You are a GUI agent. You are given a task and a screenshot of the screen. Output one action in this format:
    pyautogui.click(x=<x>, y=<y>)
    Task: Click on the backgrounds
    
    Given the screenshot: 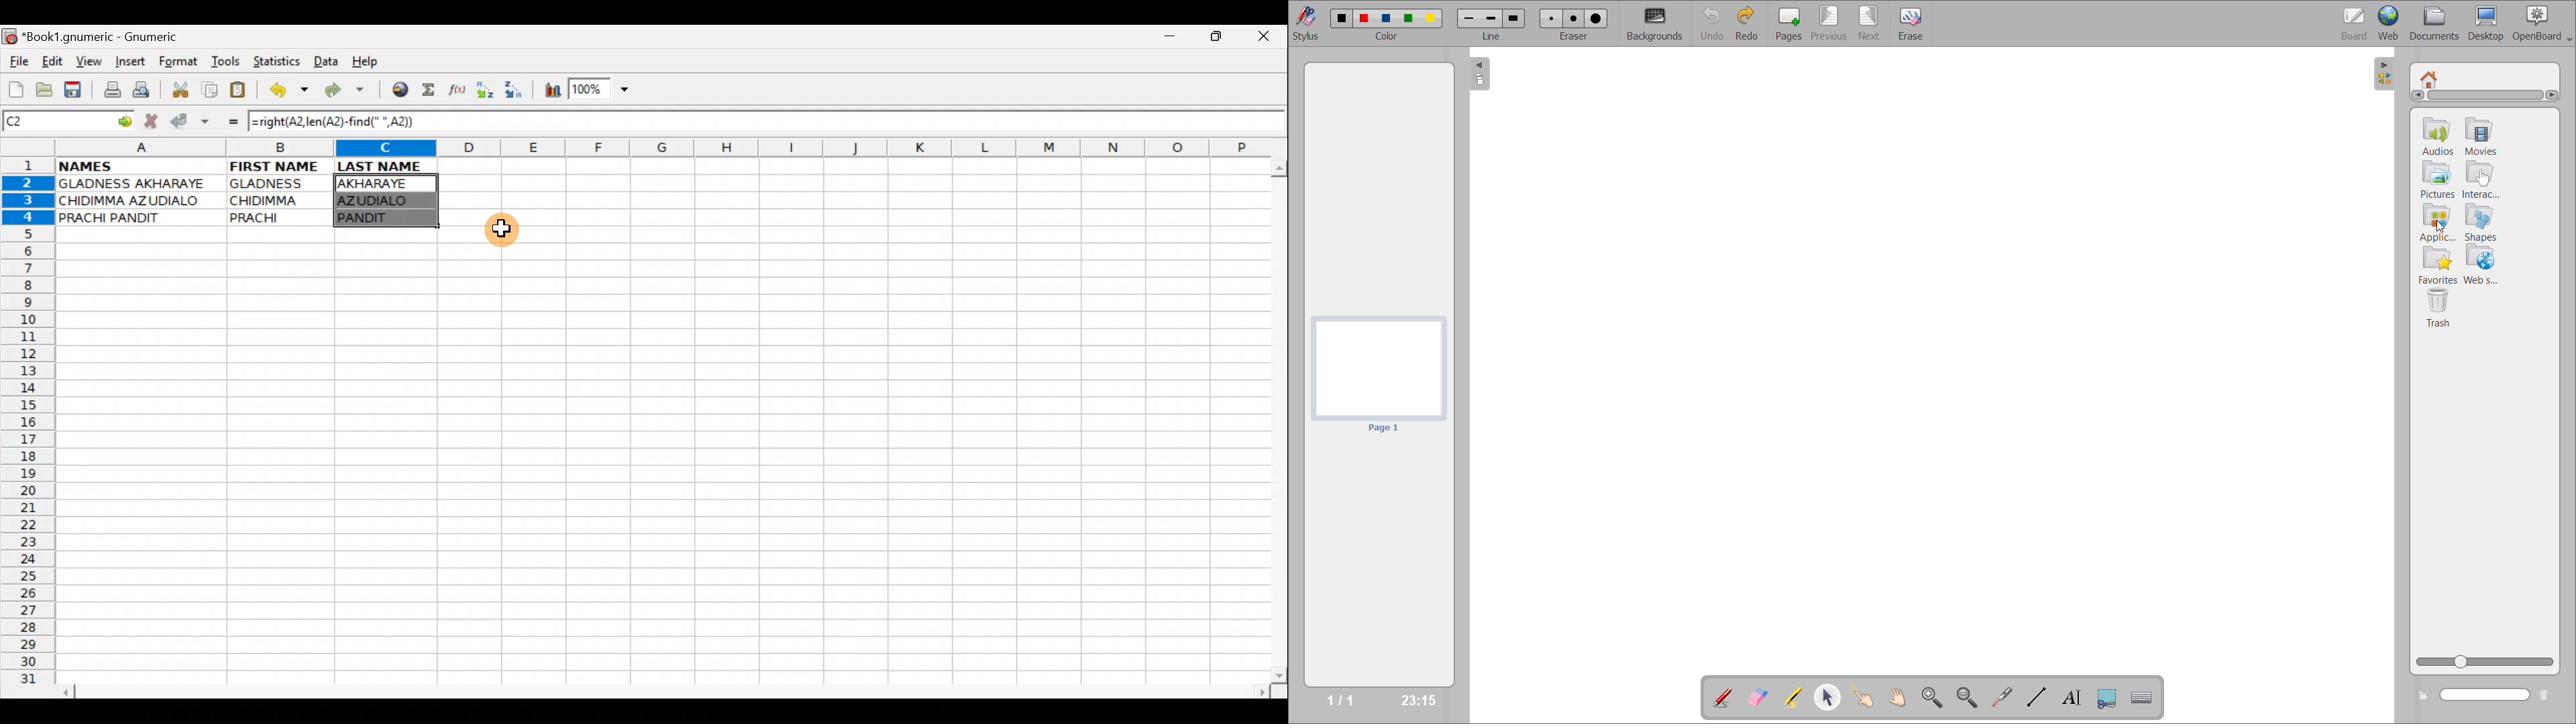 What is the action you would take?
    pyautogui.click(x=1657, y=23)
    